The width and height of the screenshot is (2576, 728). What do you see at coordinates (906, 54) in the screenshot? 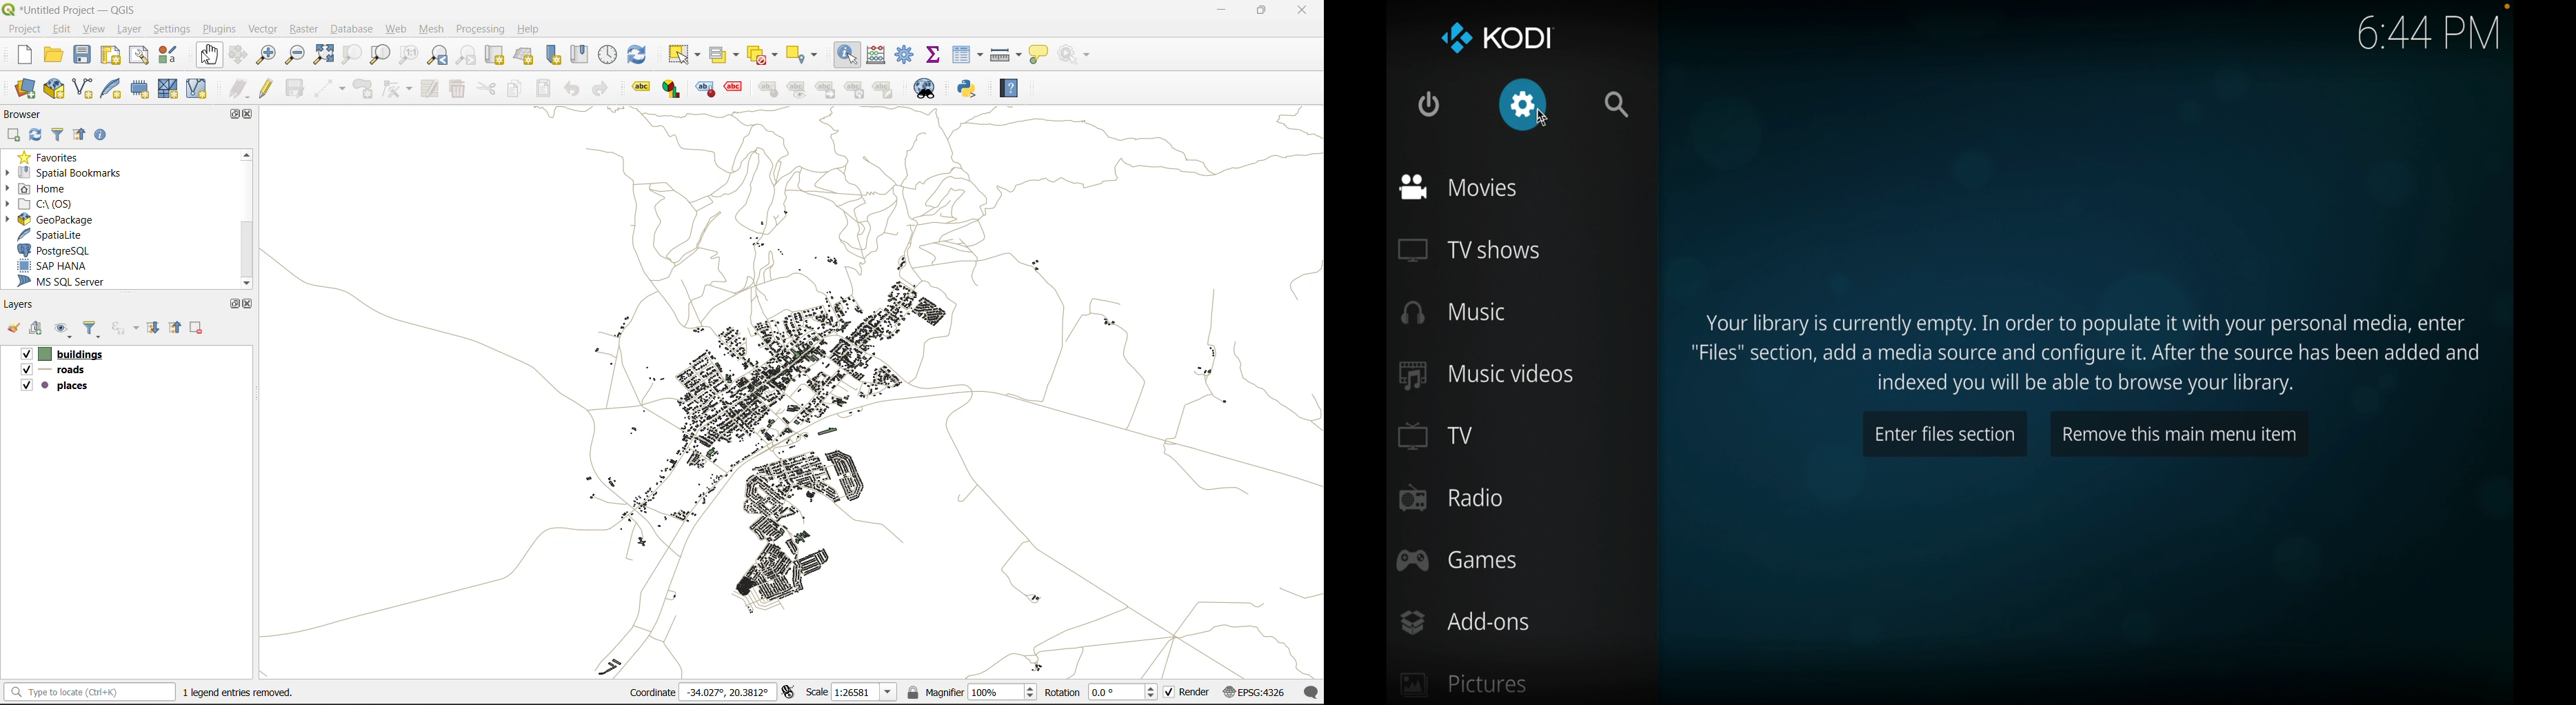
I see `toolbox` at bounding box center [906, 54].